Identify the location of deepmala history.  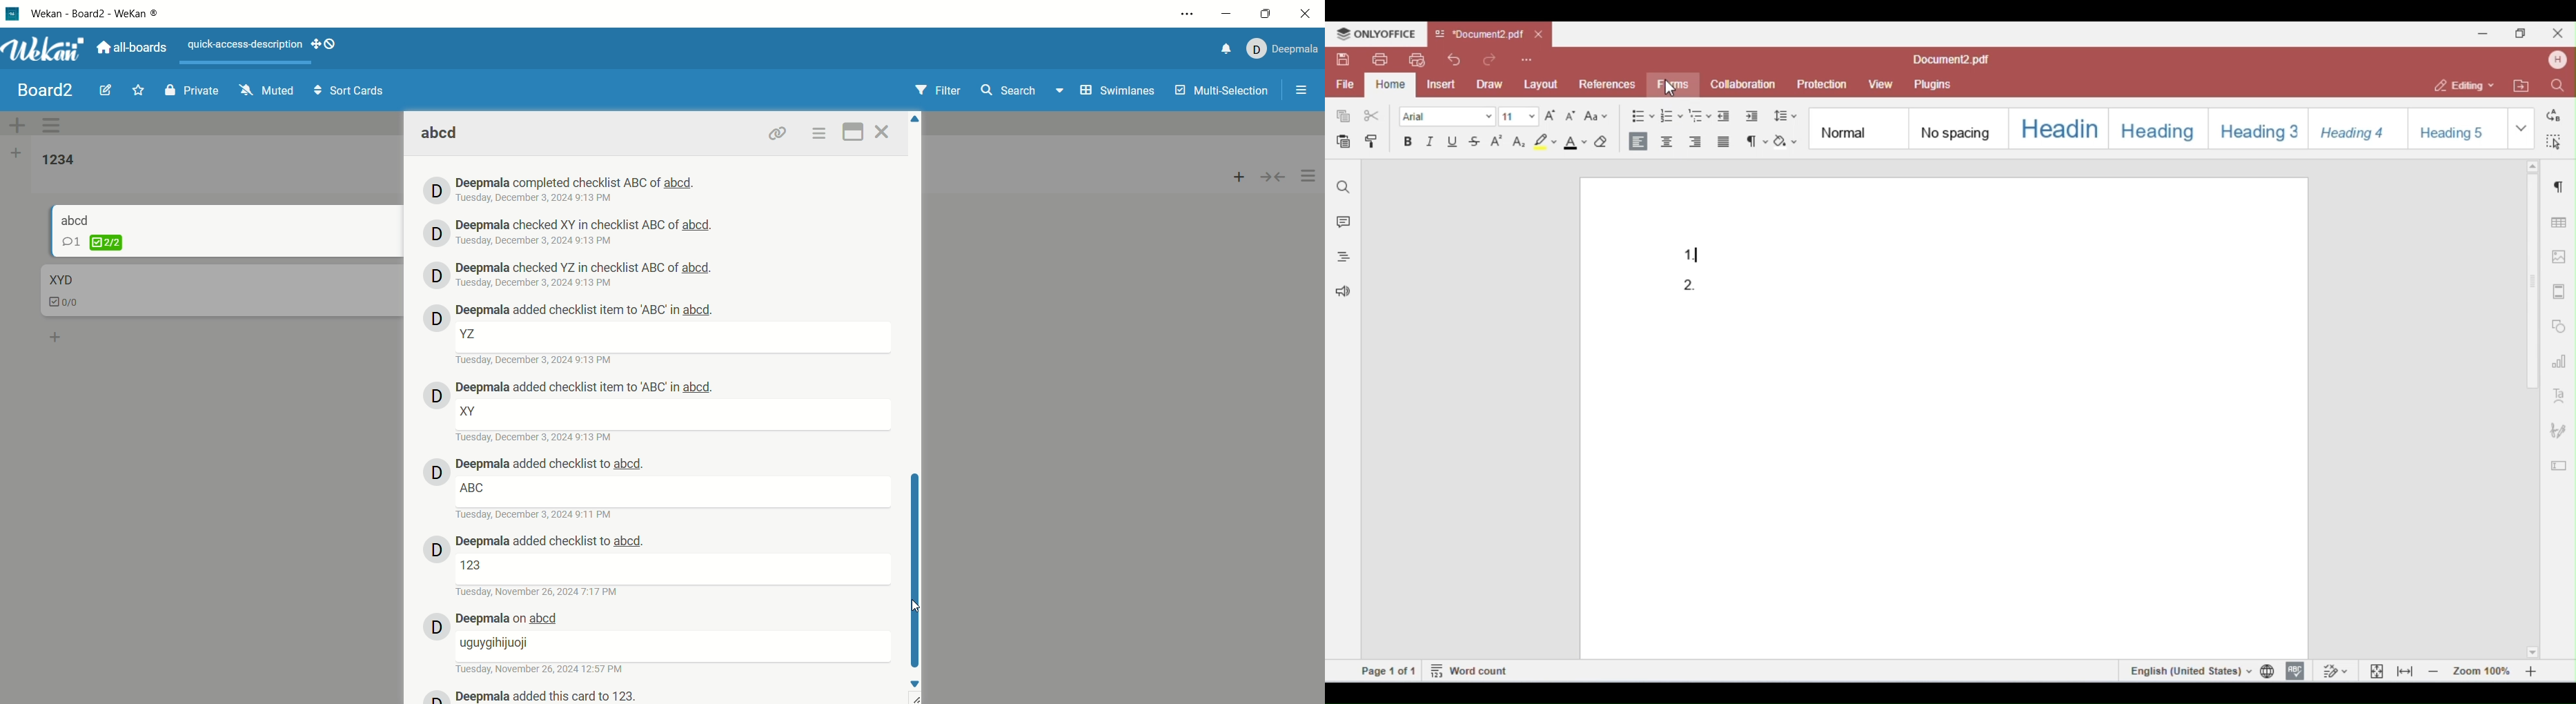
(575, 182).